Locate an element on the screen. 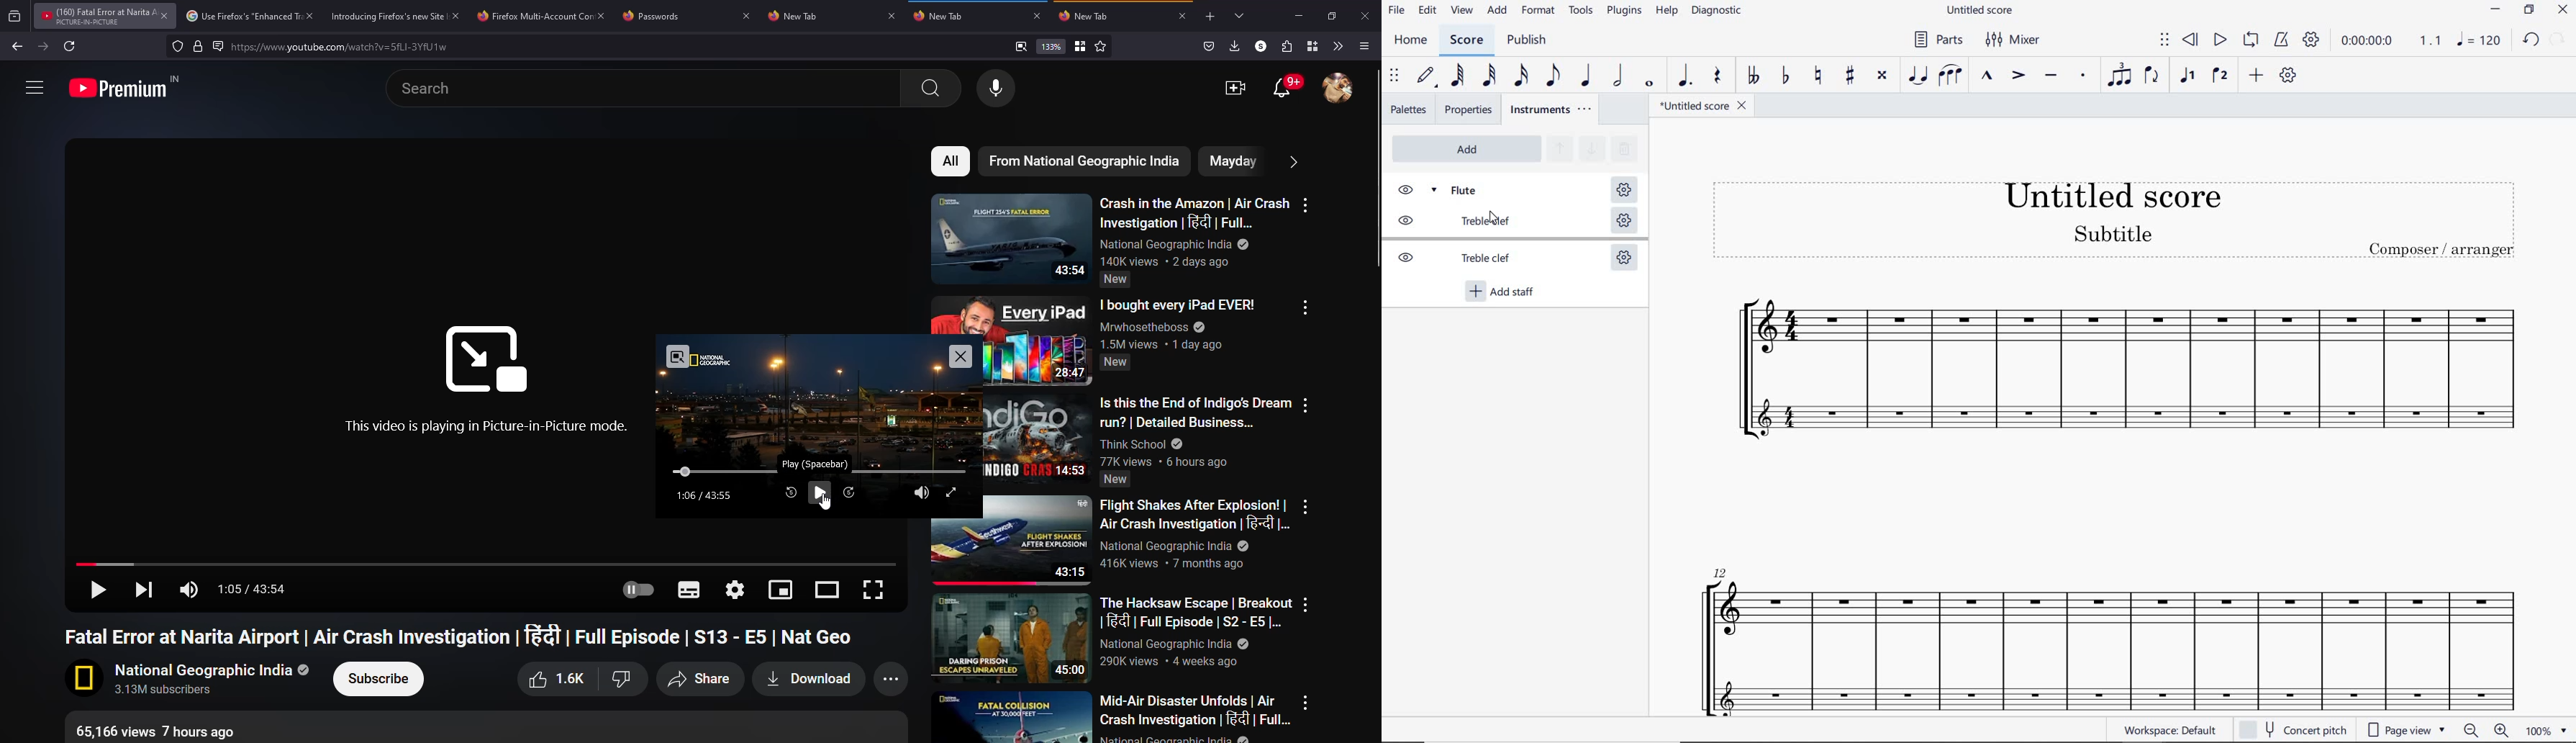  Video thumbnail is located at coordinates (1038, 341).